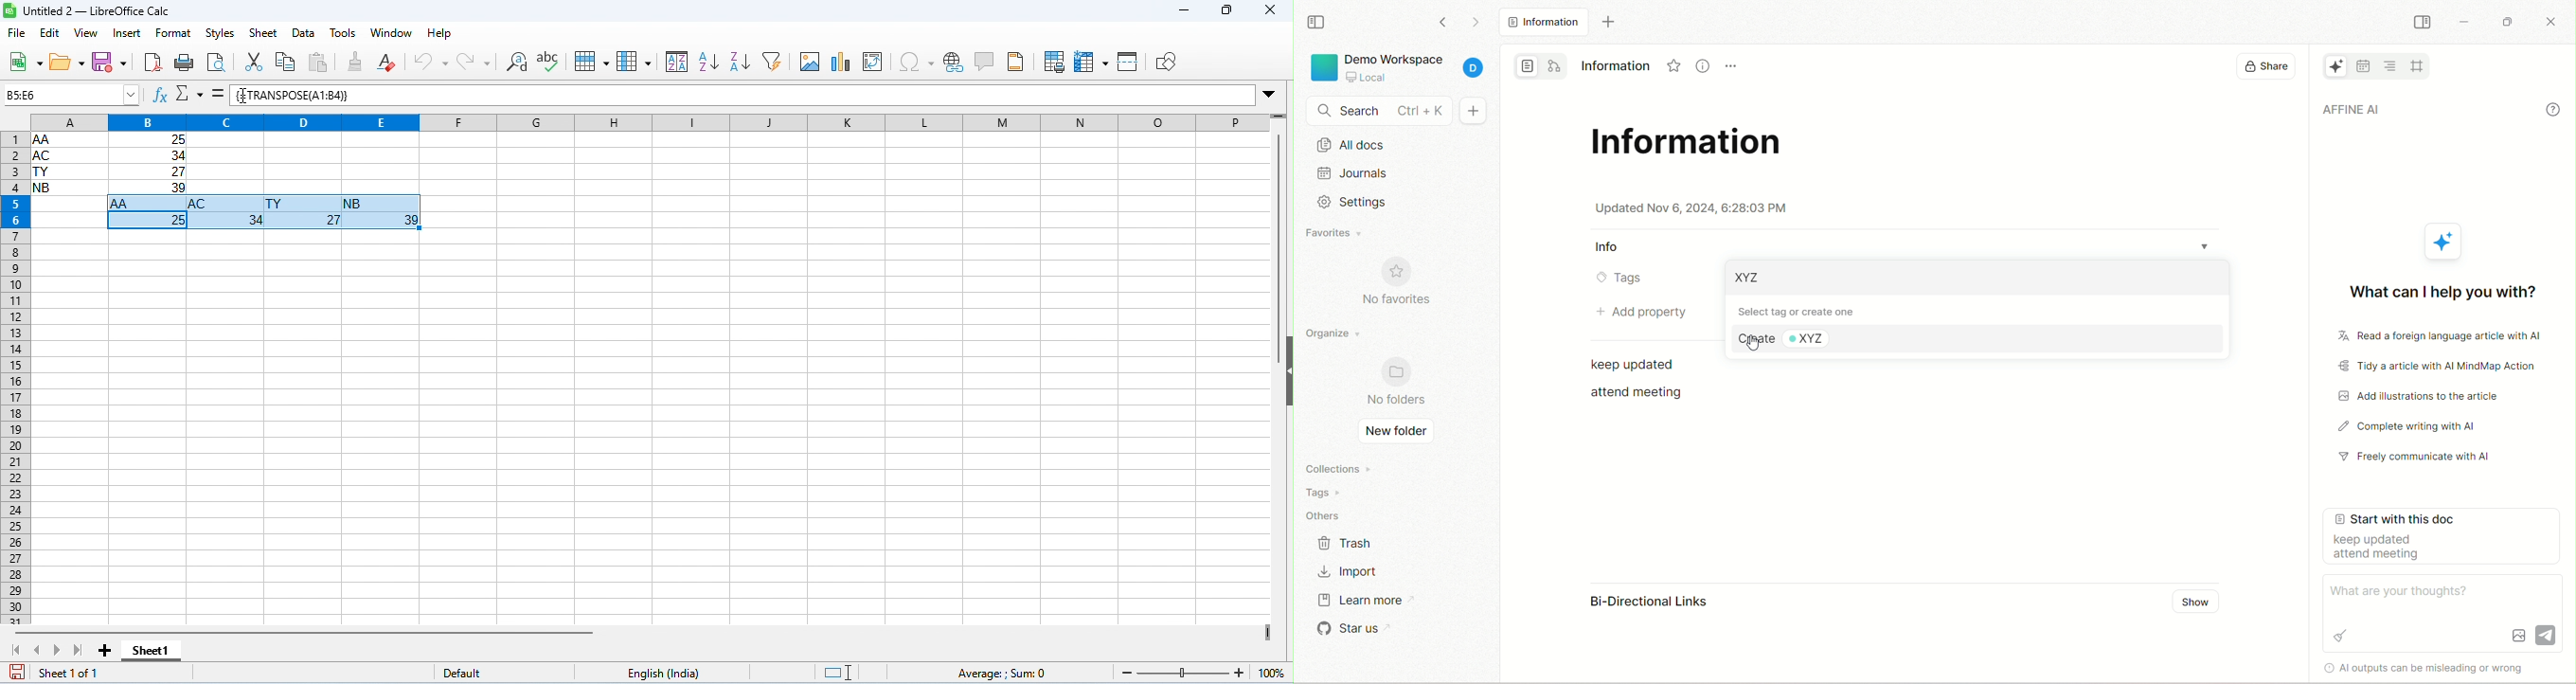 The width and height of the screenshot is (2576, 700). Describe the element at coordinates (1527, 66) in the screenshot. I see `page mode` at that location.